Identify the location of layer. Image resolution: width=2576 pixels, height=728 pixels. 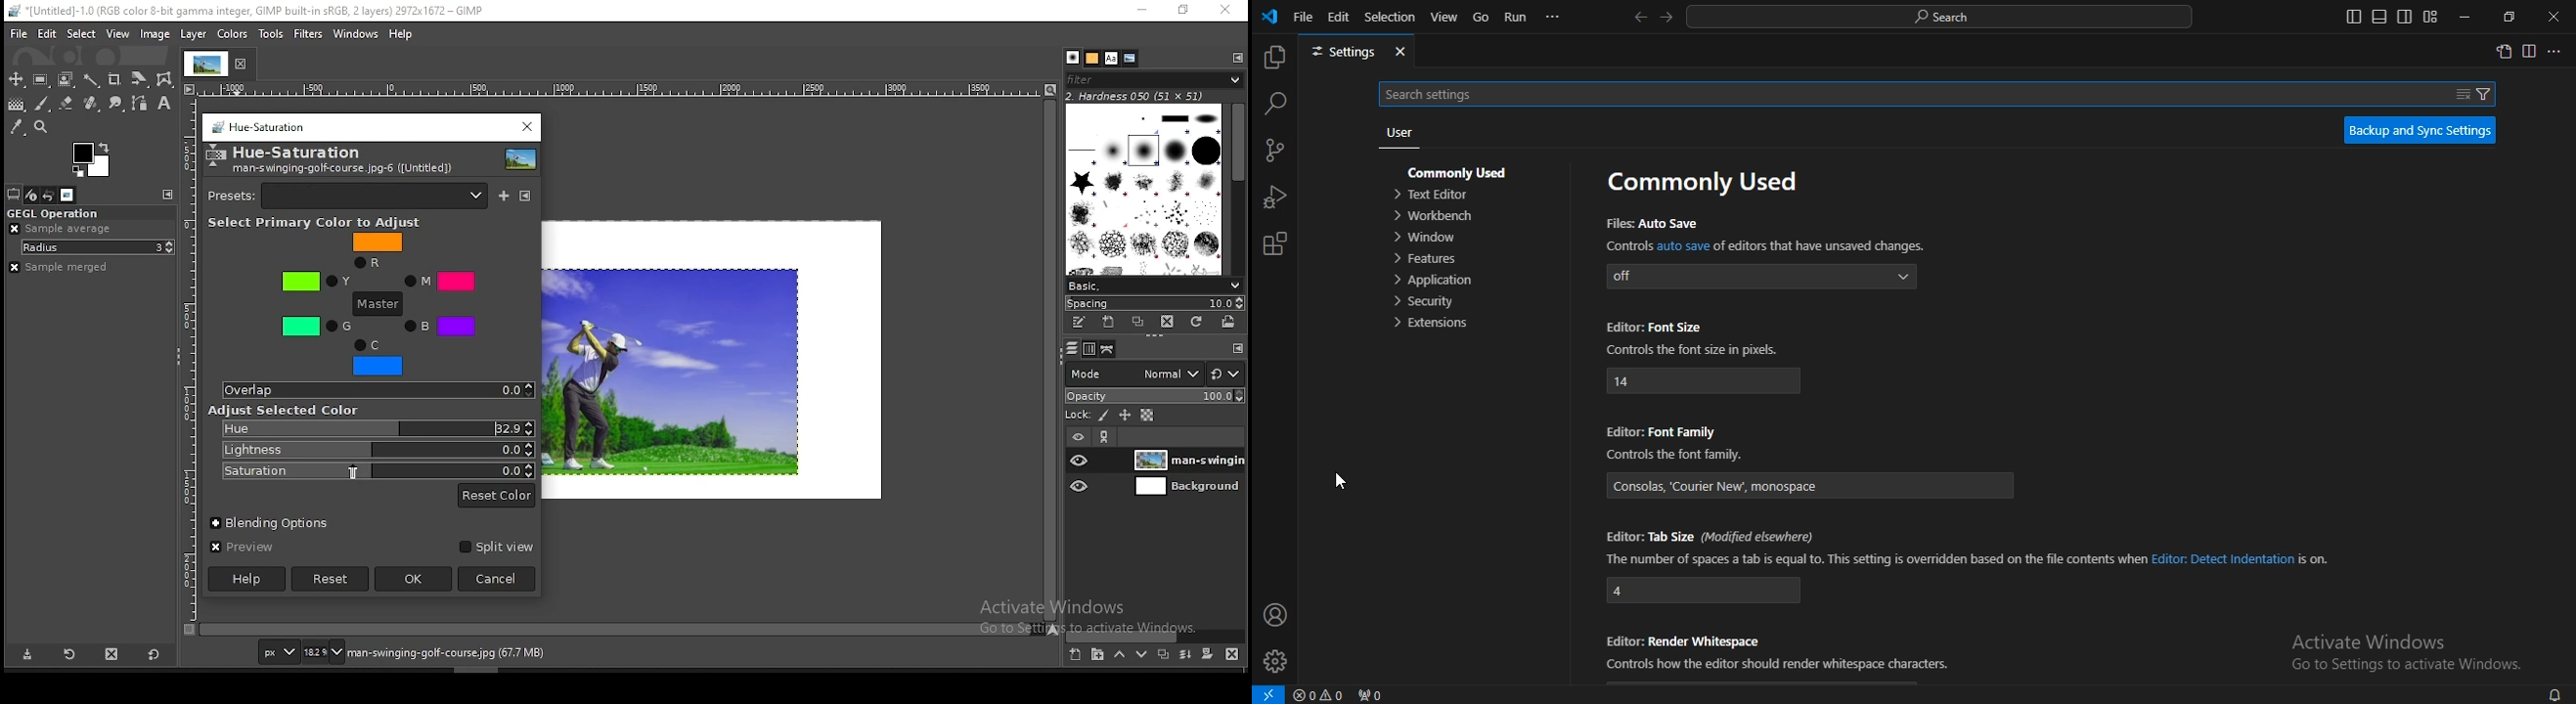
(191, 31).